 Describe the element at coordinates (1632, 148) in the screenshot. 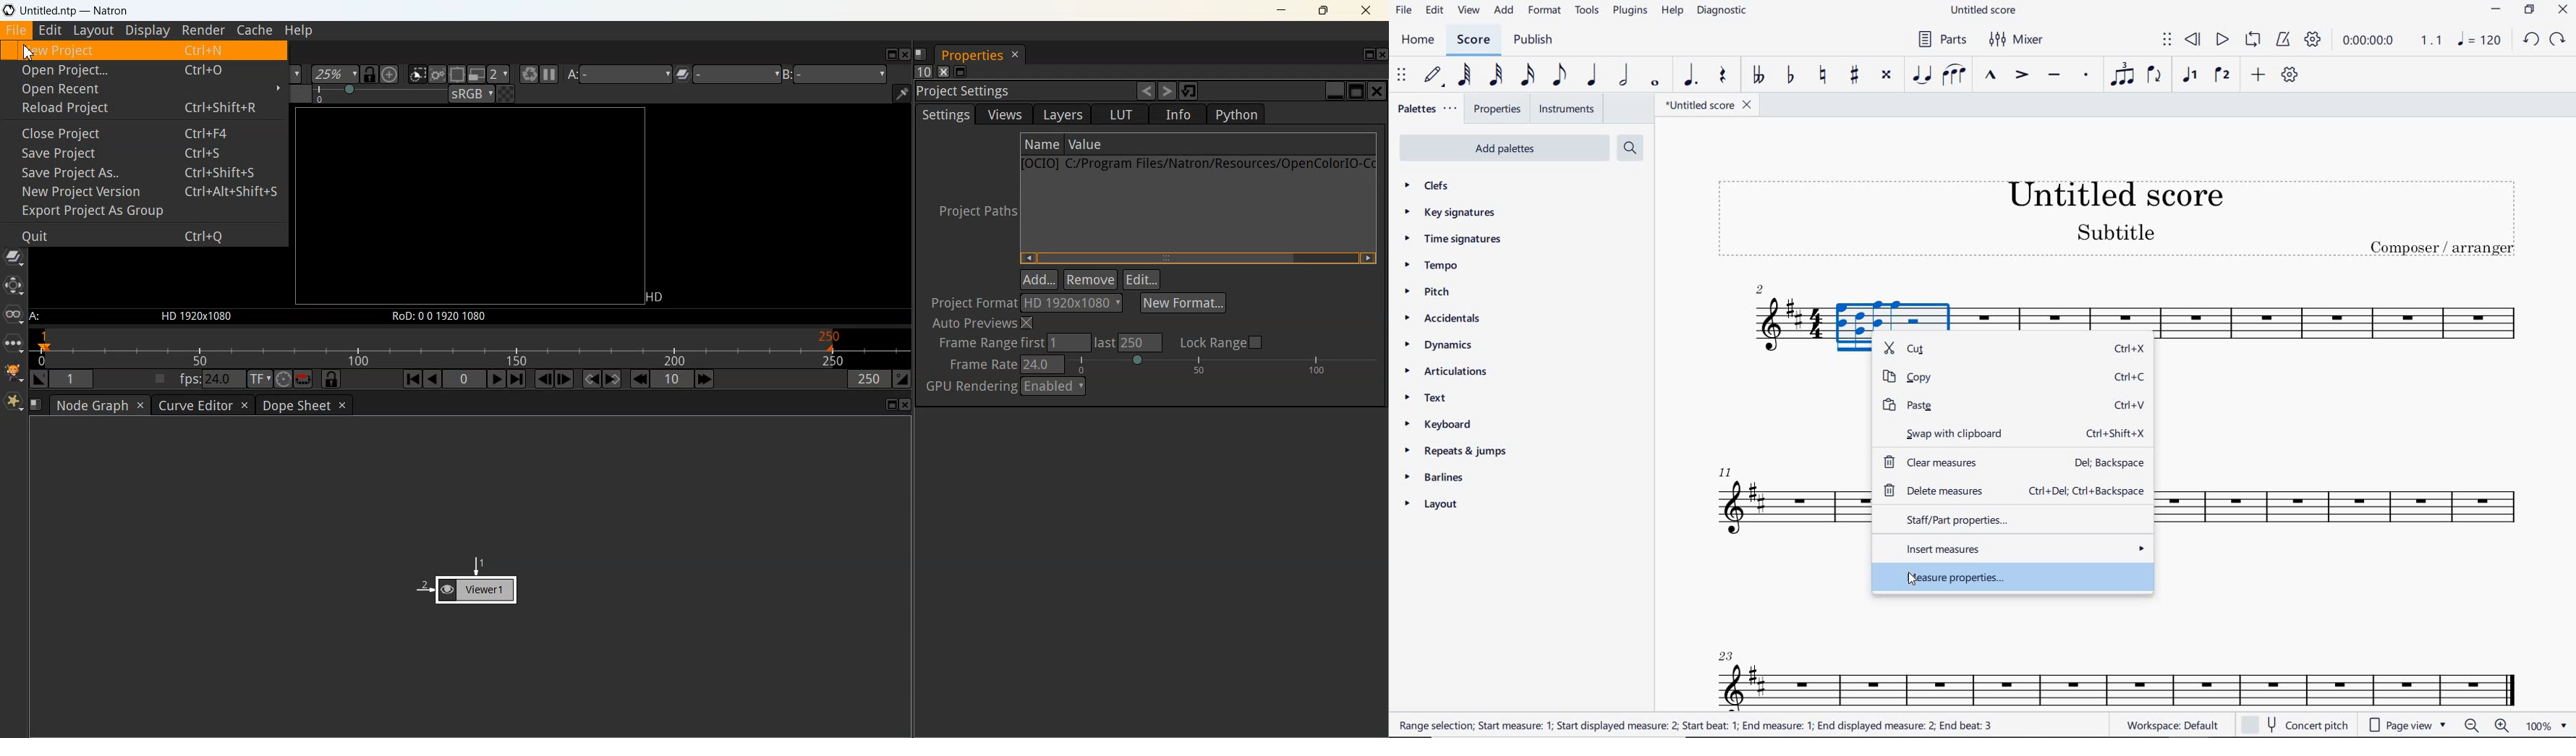

I see `SEARCH PALETTES` at that location.